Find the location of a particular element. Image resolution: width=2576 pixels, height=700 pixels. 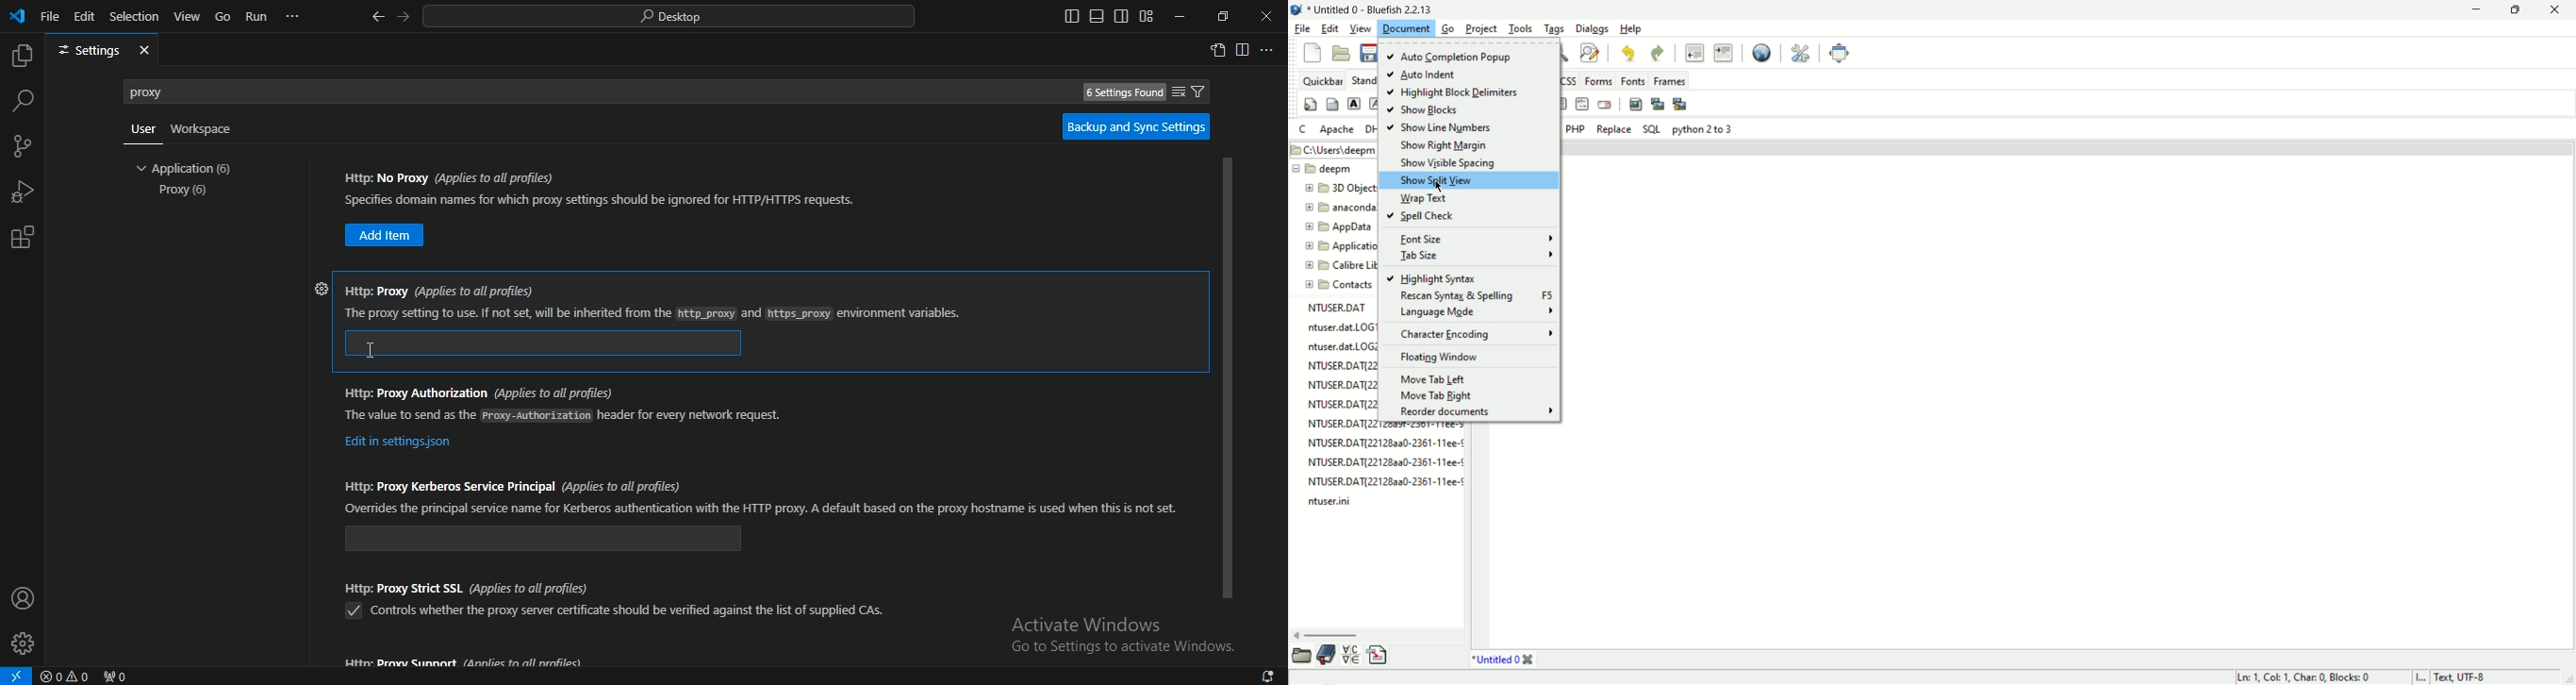

emphasis is located at coordinates (1376, 103).